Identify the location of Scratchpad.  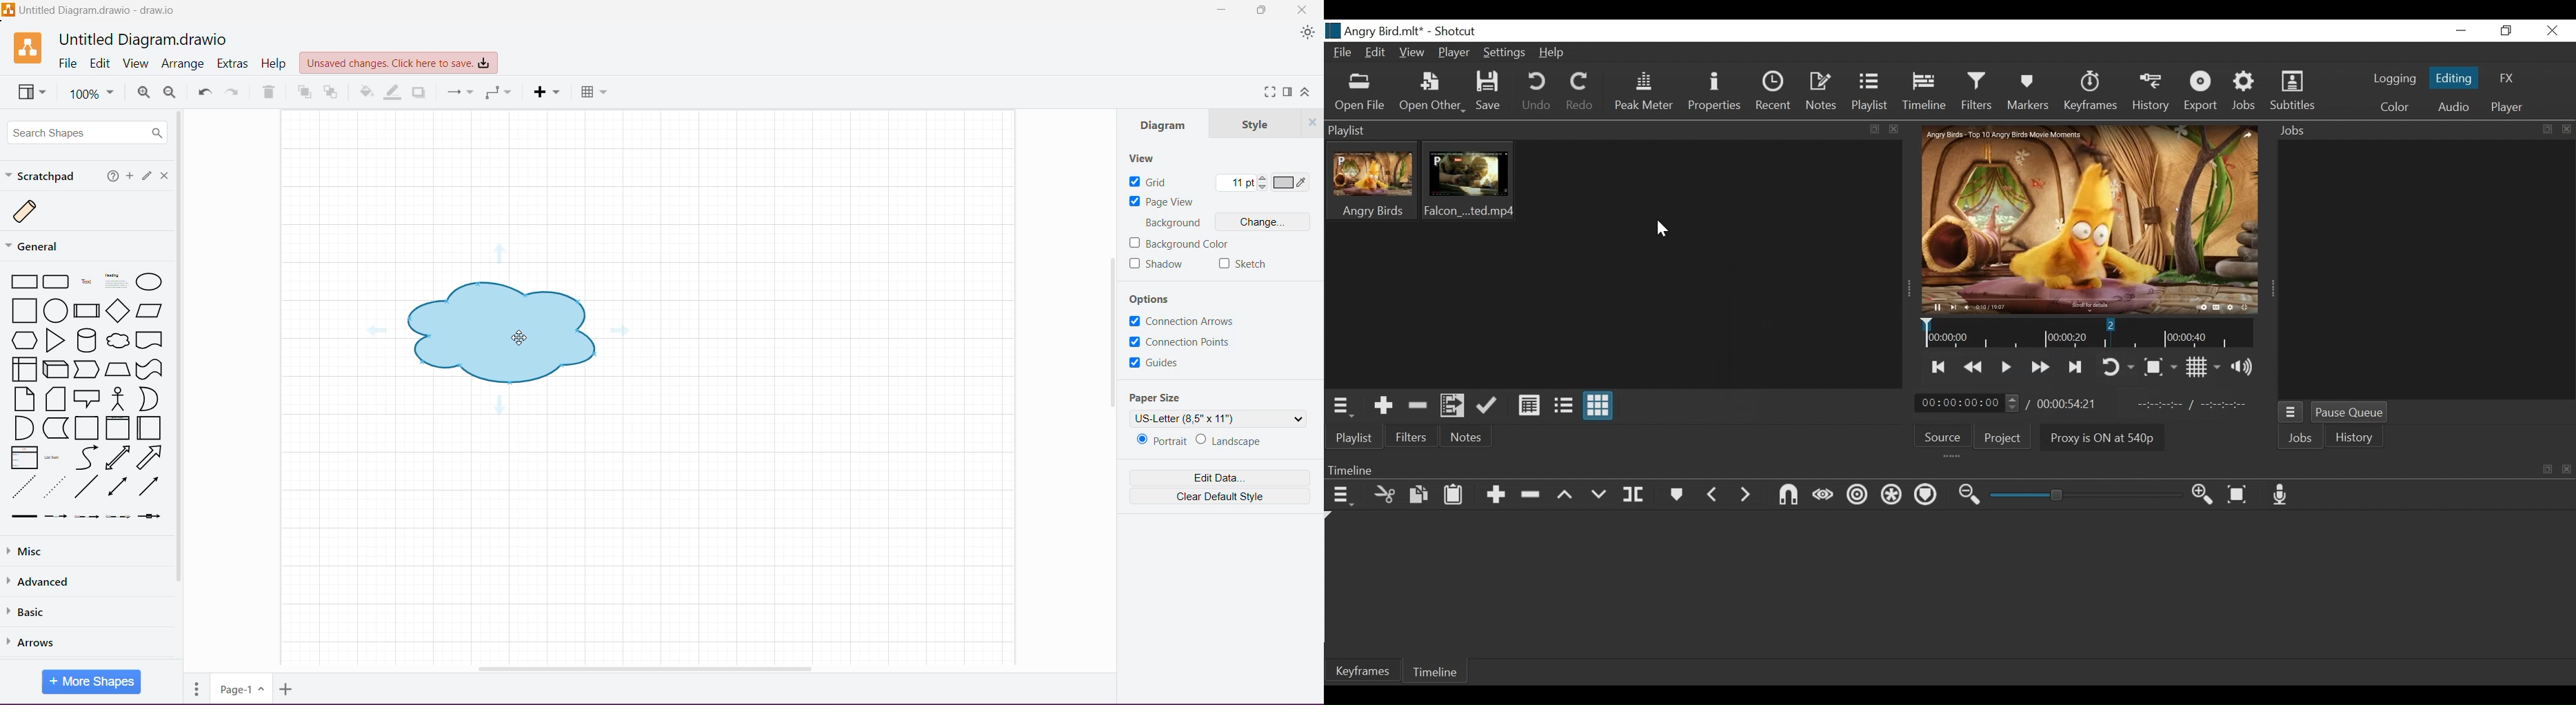
(43, 176).